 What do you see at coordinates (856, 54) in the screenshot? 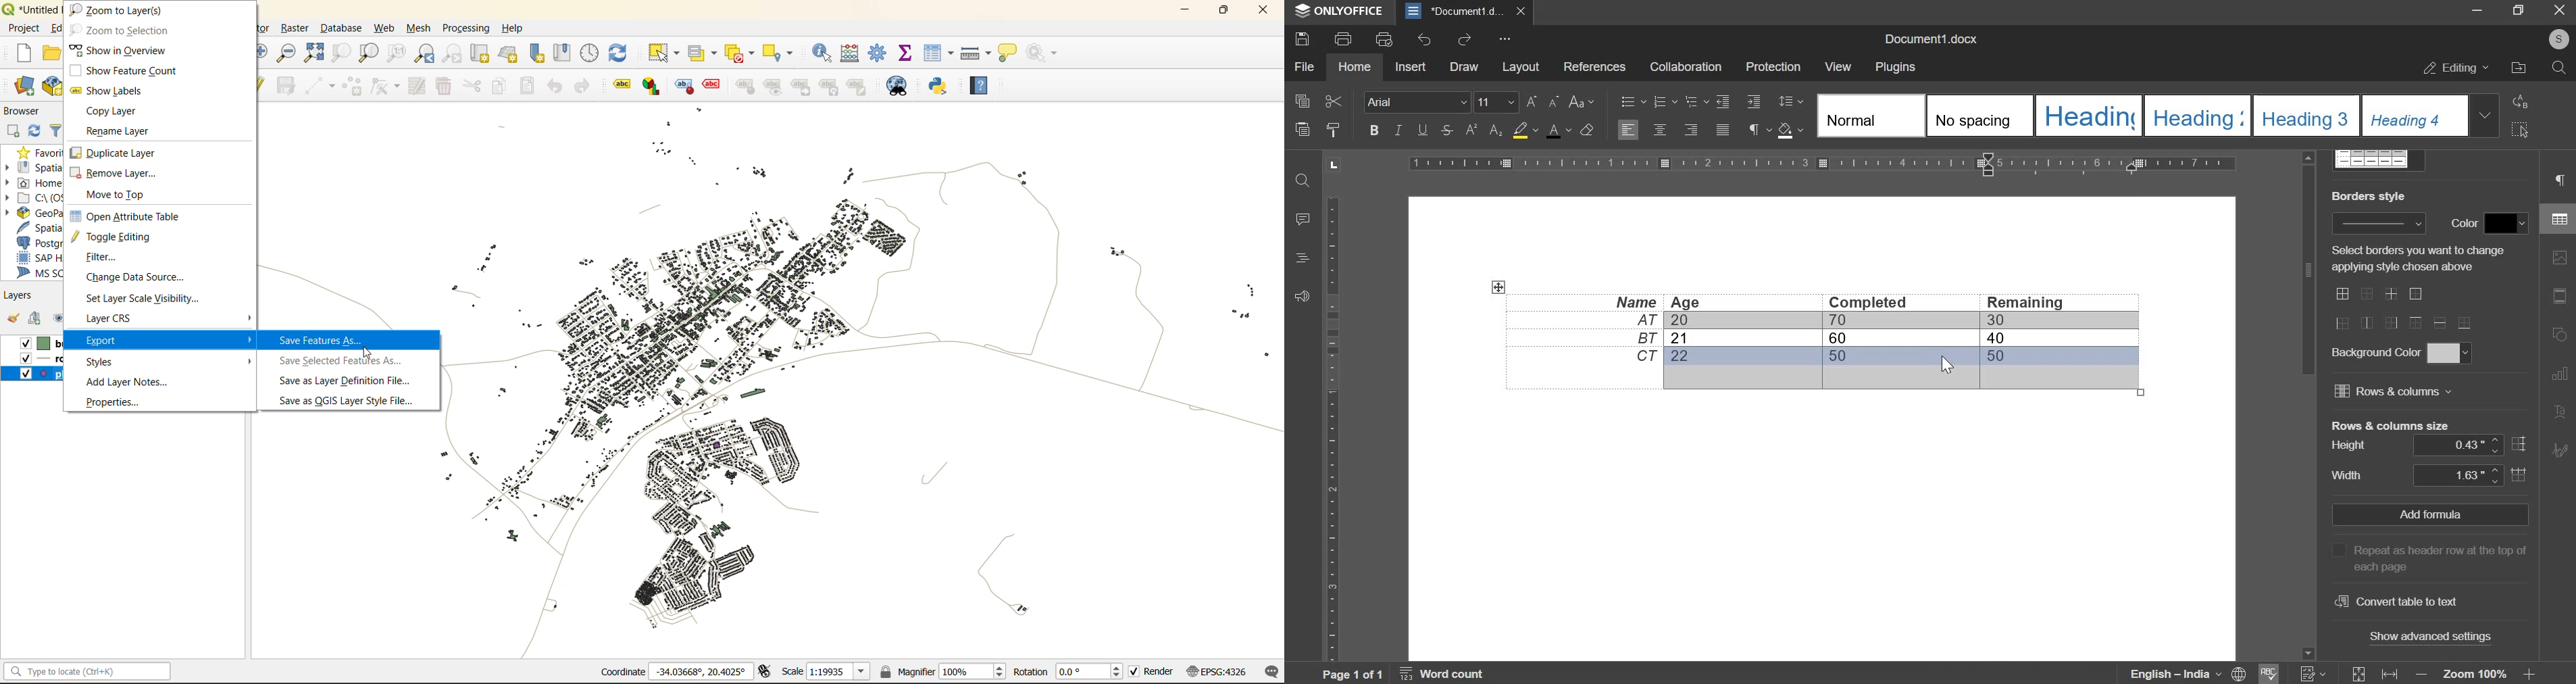
I see `calculator` at bounding box center [856, 54].